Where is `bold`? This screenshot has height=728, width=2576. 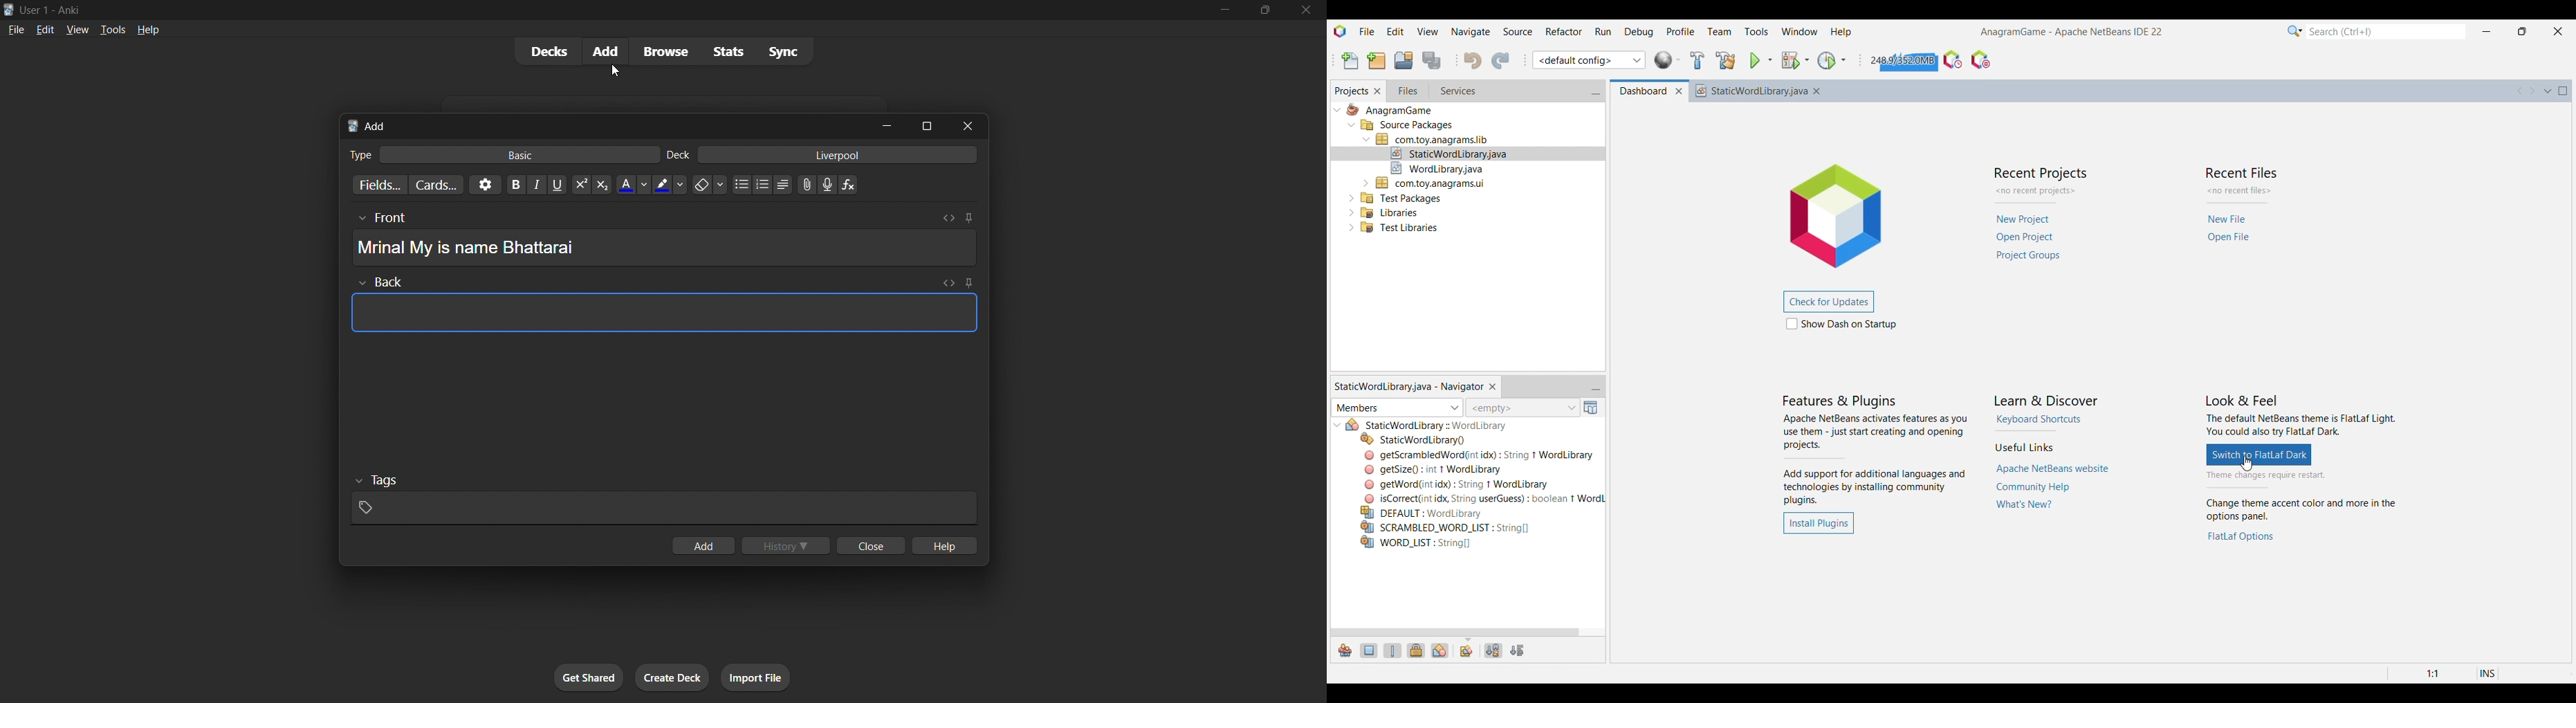 bold is located at coordinates (510, 183).